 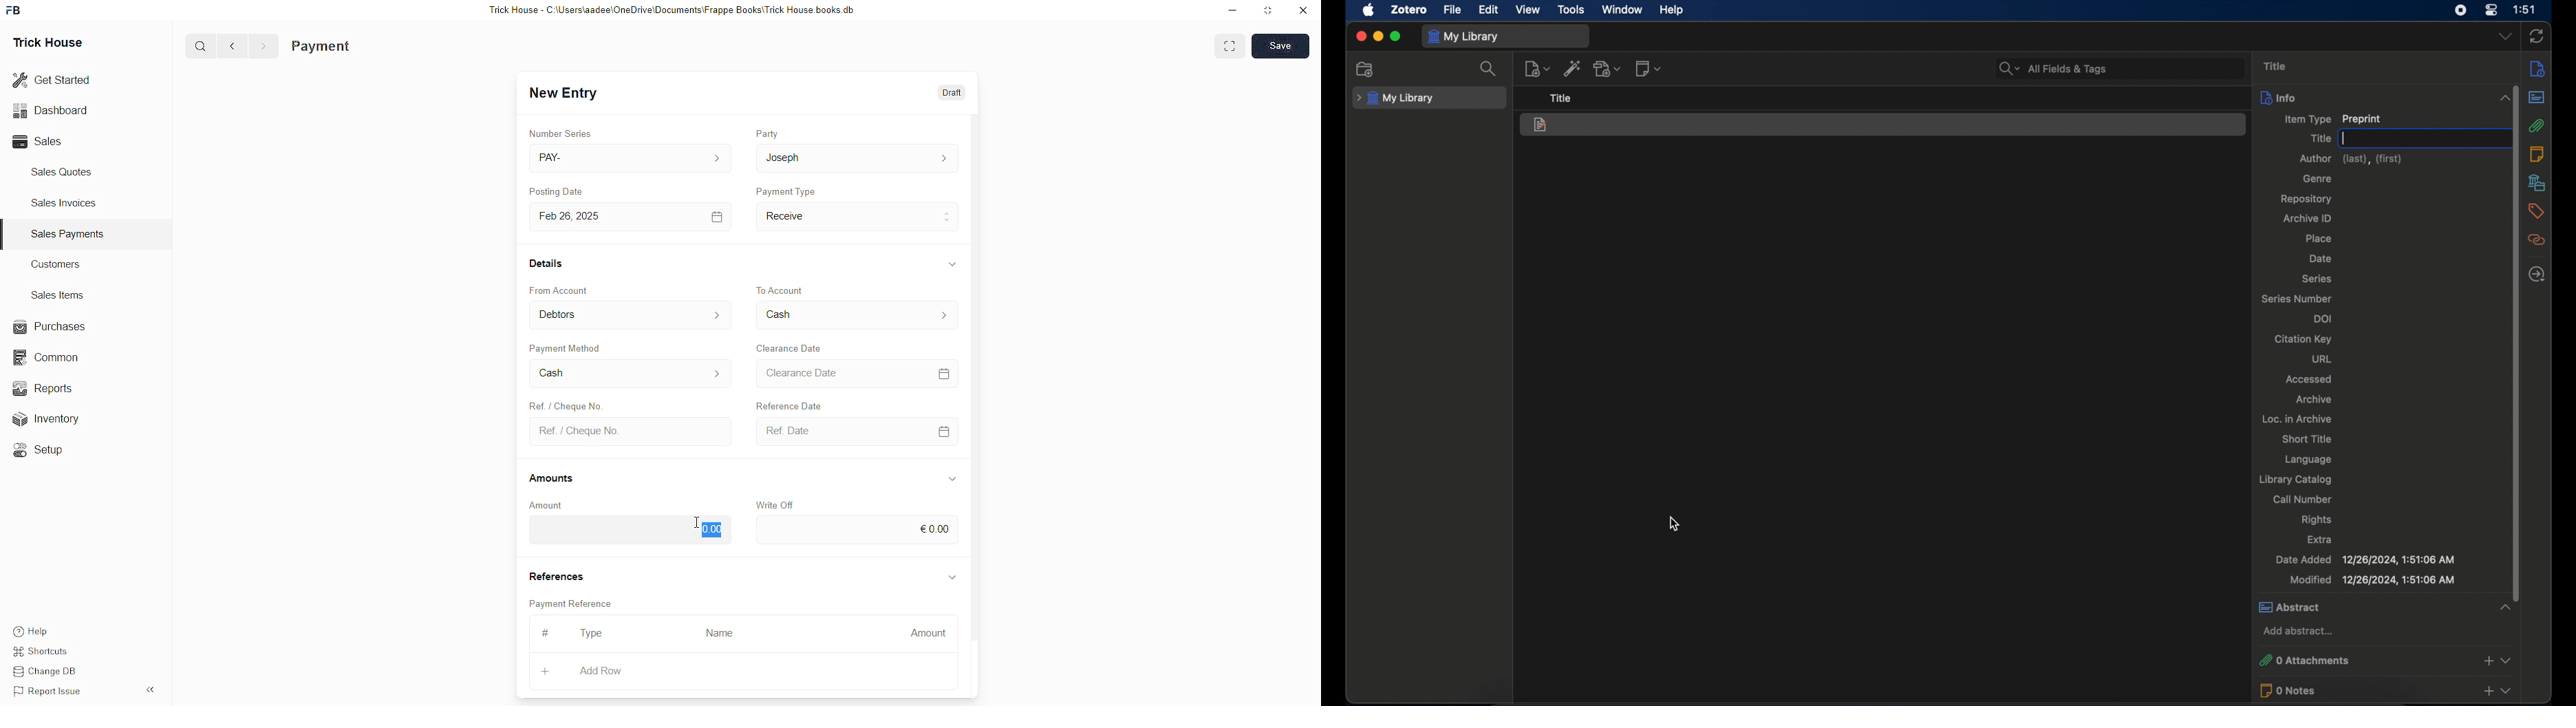 I want to click on accessed, so click(x=2309, y=379).